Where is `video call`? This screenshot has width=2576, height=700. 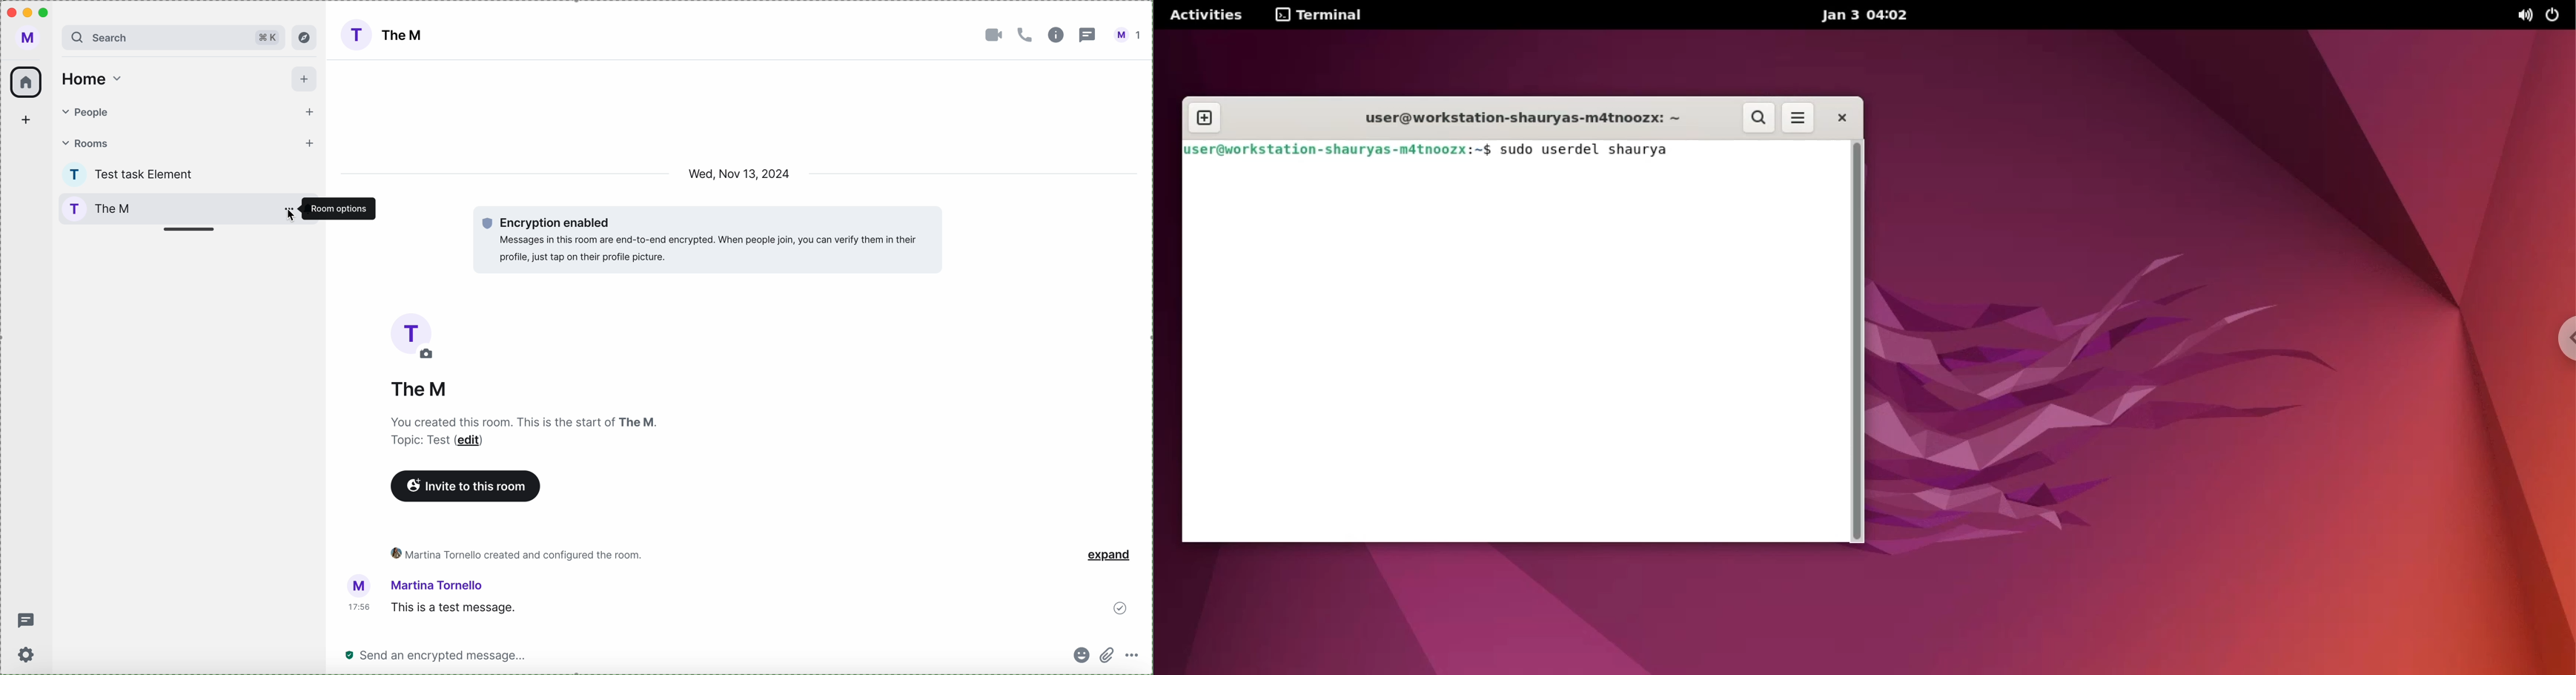 video call is located at coordinates (993, 35).